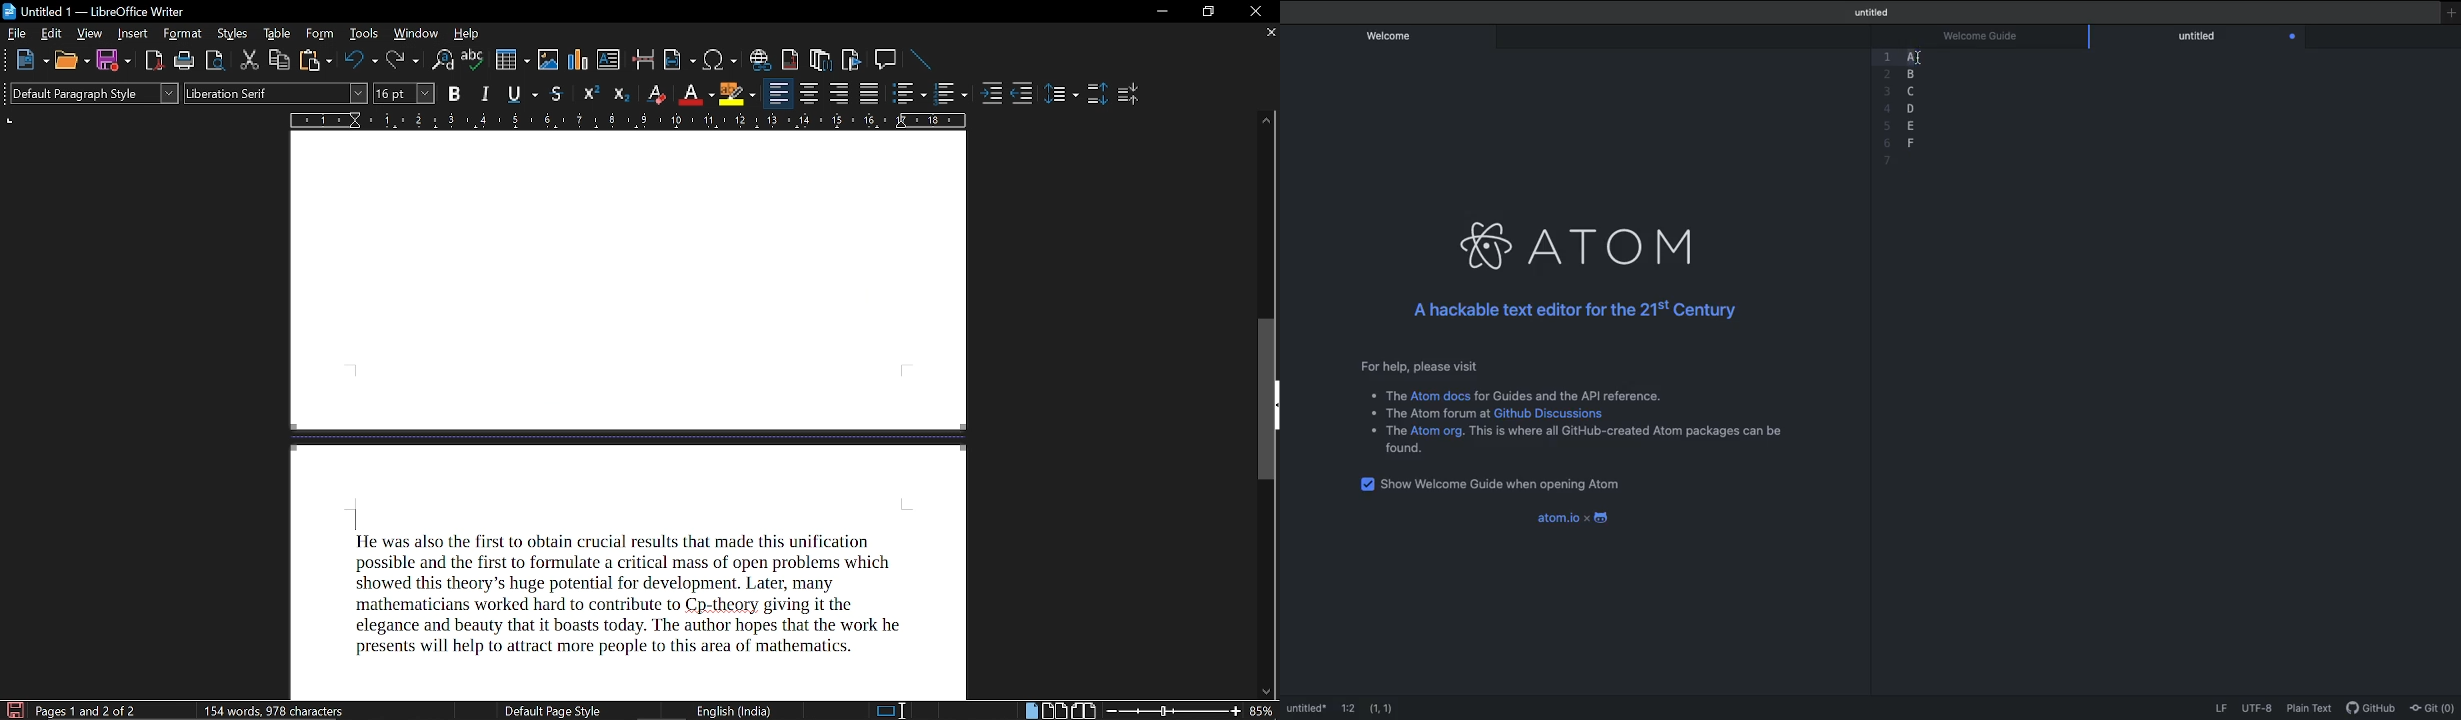 Image resolution: width=2464 pixels, height=728 pixels. Describe the element at coordinates (620, 93) in the screenshot. I see `Subscript` at that location.